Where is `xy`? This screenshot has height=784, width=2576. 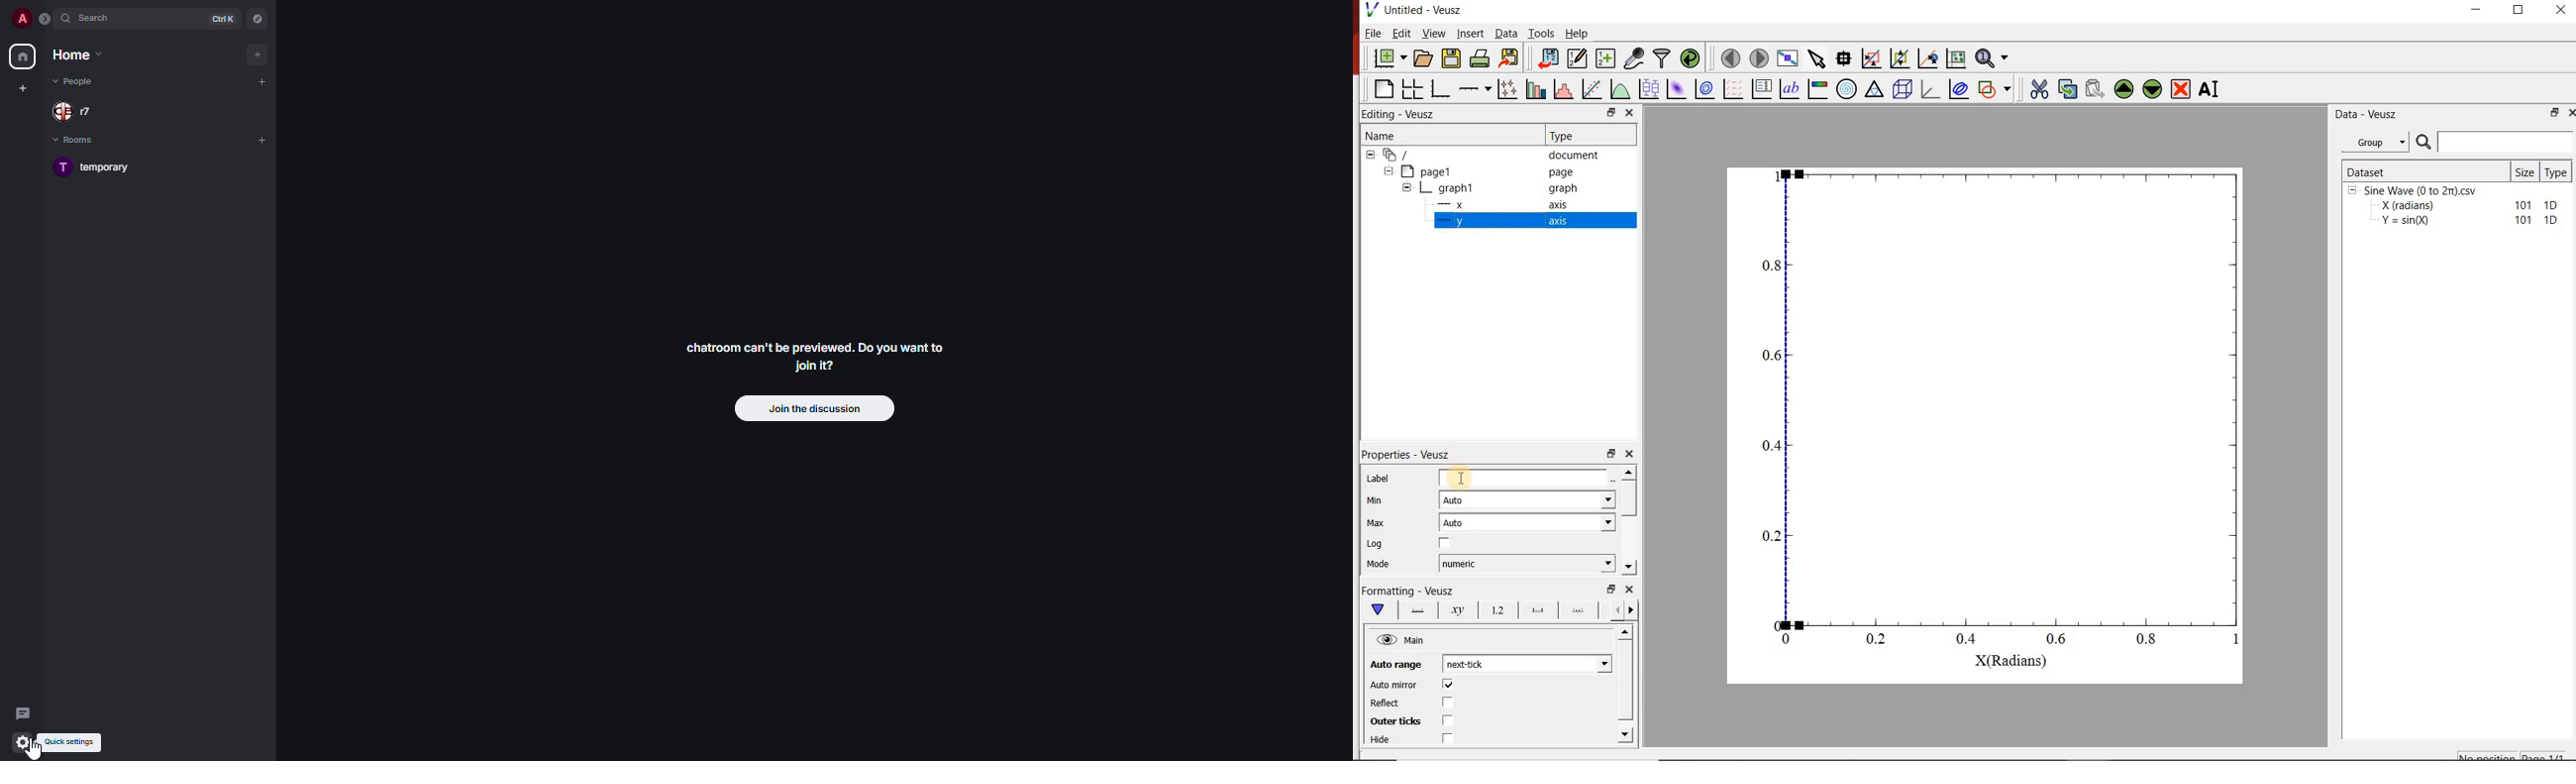
xy is located at coordinates (1455, 610).